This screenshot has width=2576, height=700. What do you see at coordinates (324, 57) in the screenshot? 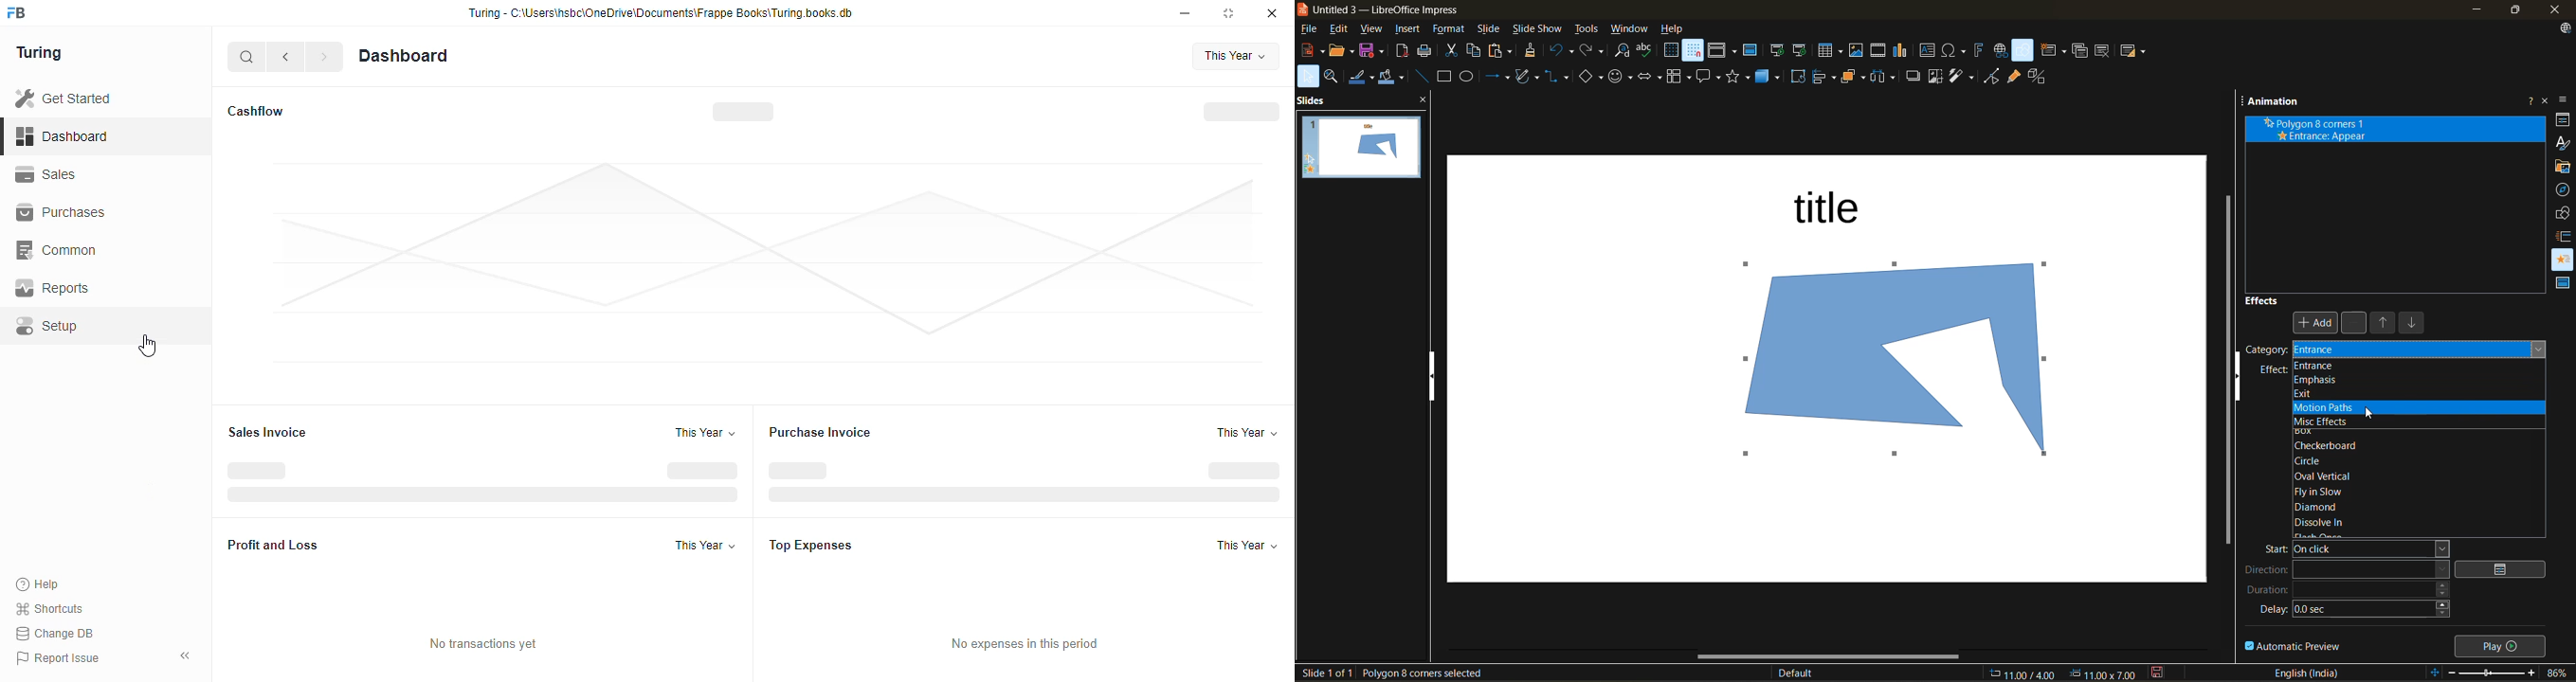
I see `forward` at bounding box center [324, 57].